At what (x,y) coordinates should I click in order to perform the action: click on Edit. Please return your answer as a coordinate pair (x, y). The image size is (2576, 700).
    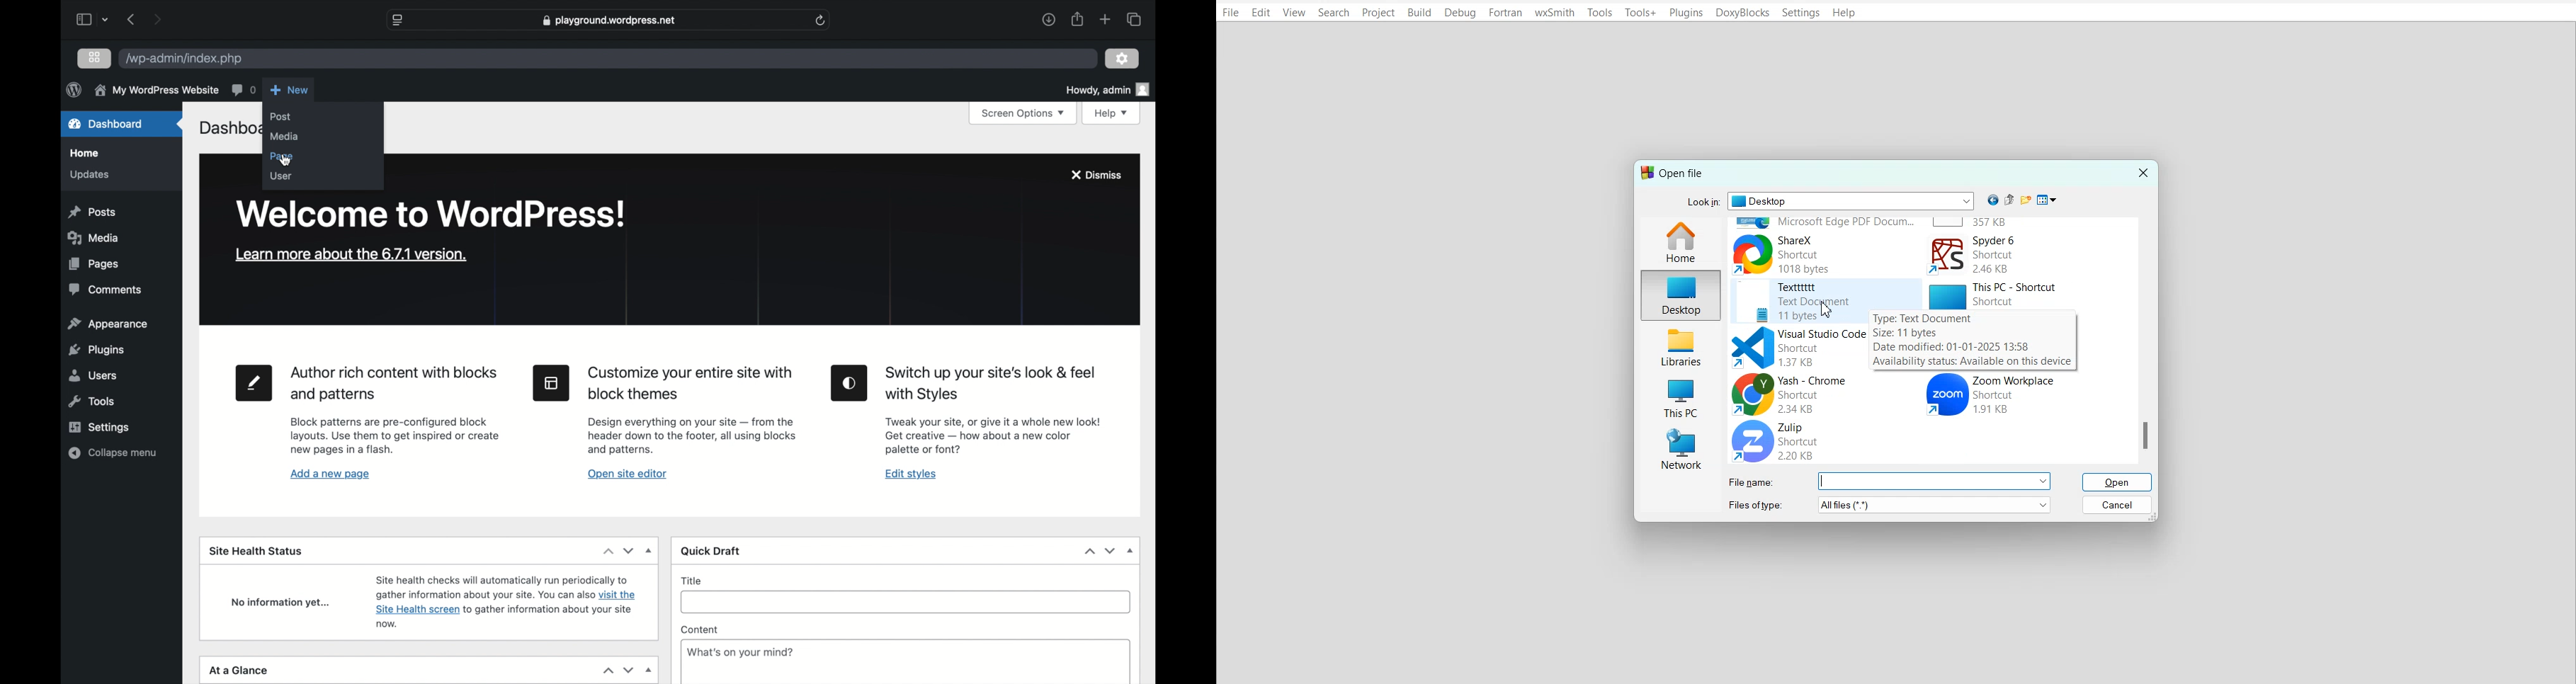
    Looking at the image, I should click on (1261, 12).